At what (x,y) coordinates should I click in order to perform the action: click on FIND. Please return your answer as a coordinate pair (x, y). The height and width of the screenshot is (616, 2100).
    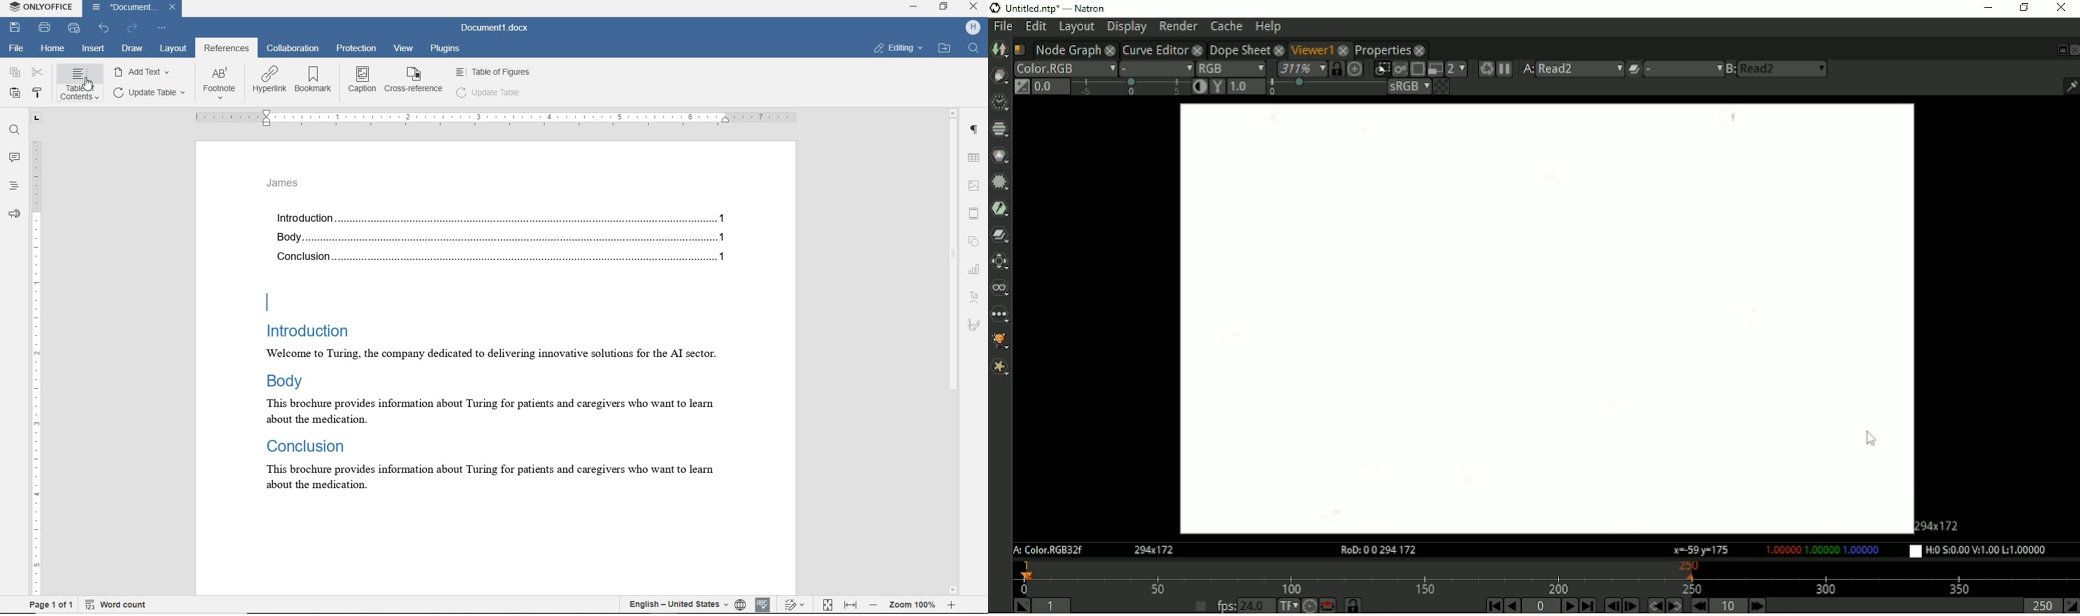
    Looking at the image, I should click on (975, 48).